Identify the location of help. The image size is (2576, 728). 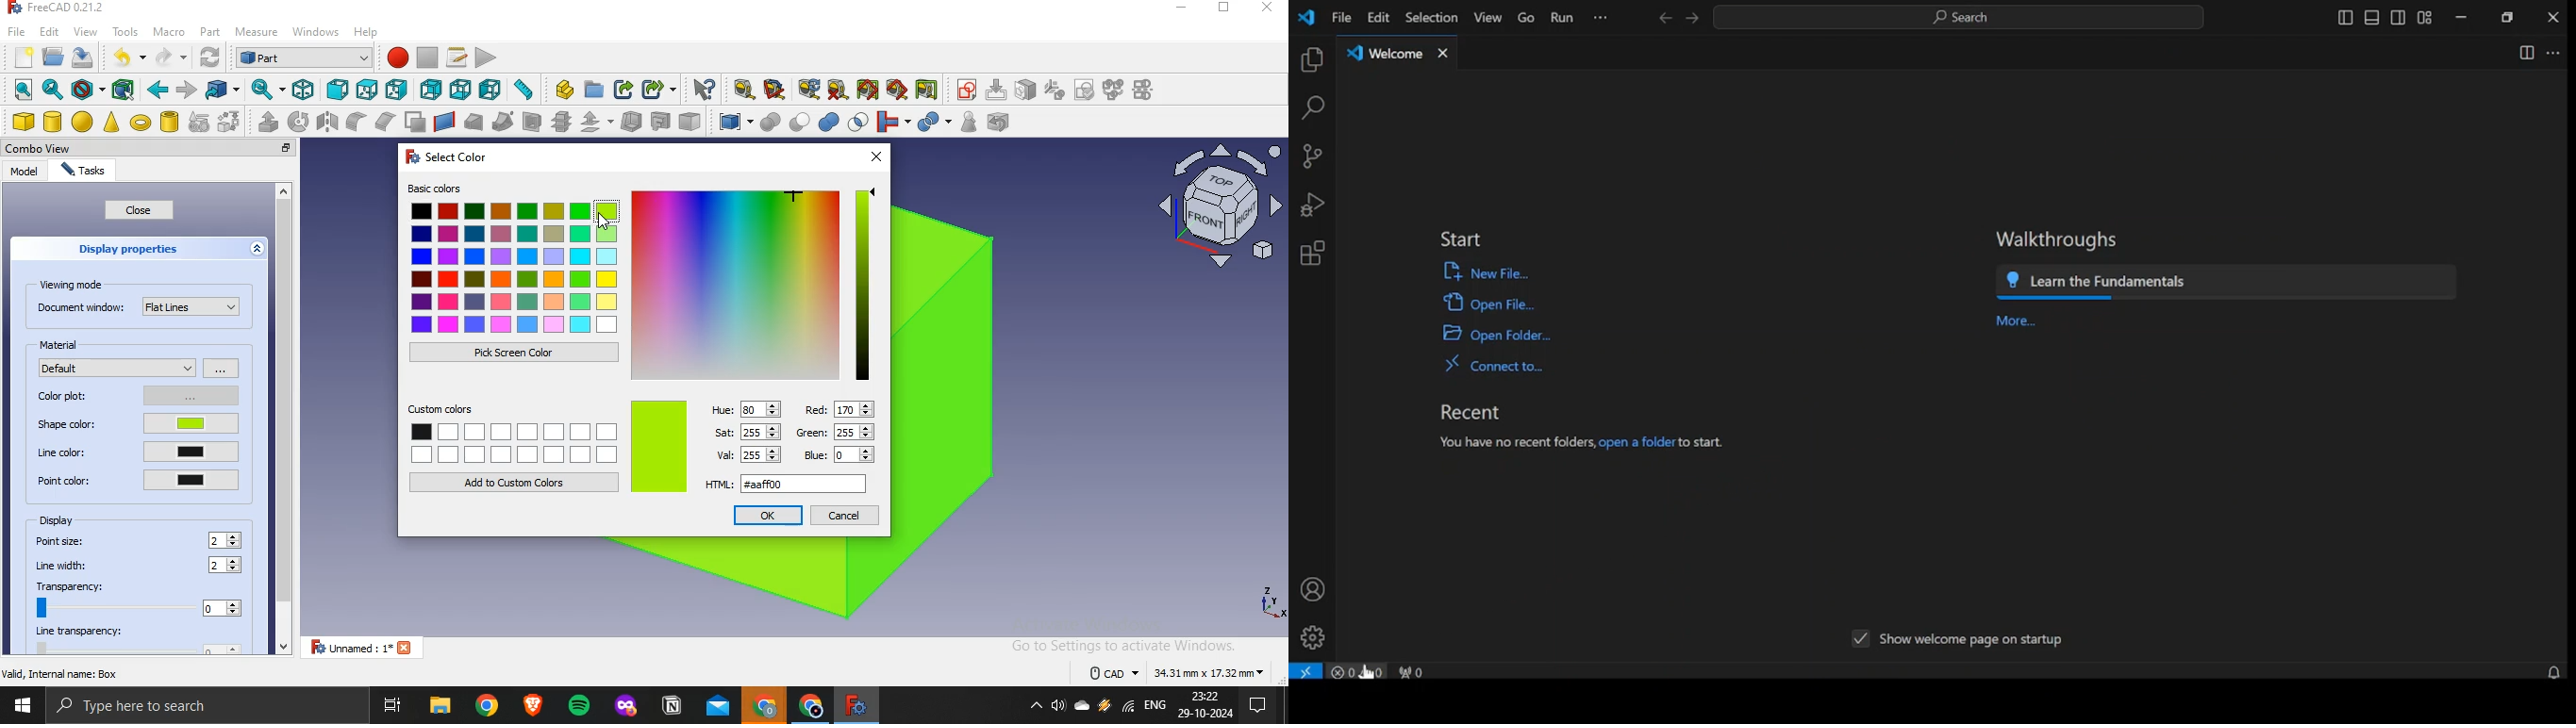
(367, 31).